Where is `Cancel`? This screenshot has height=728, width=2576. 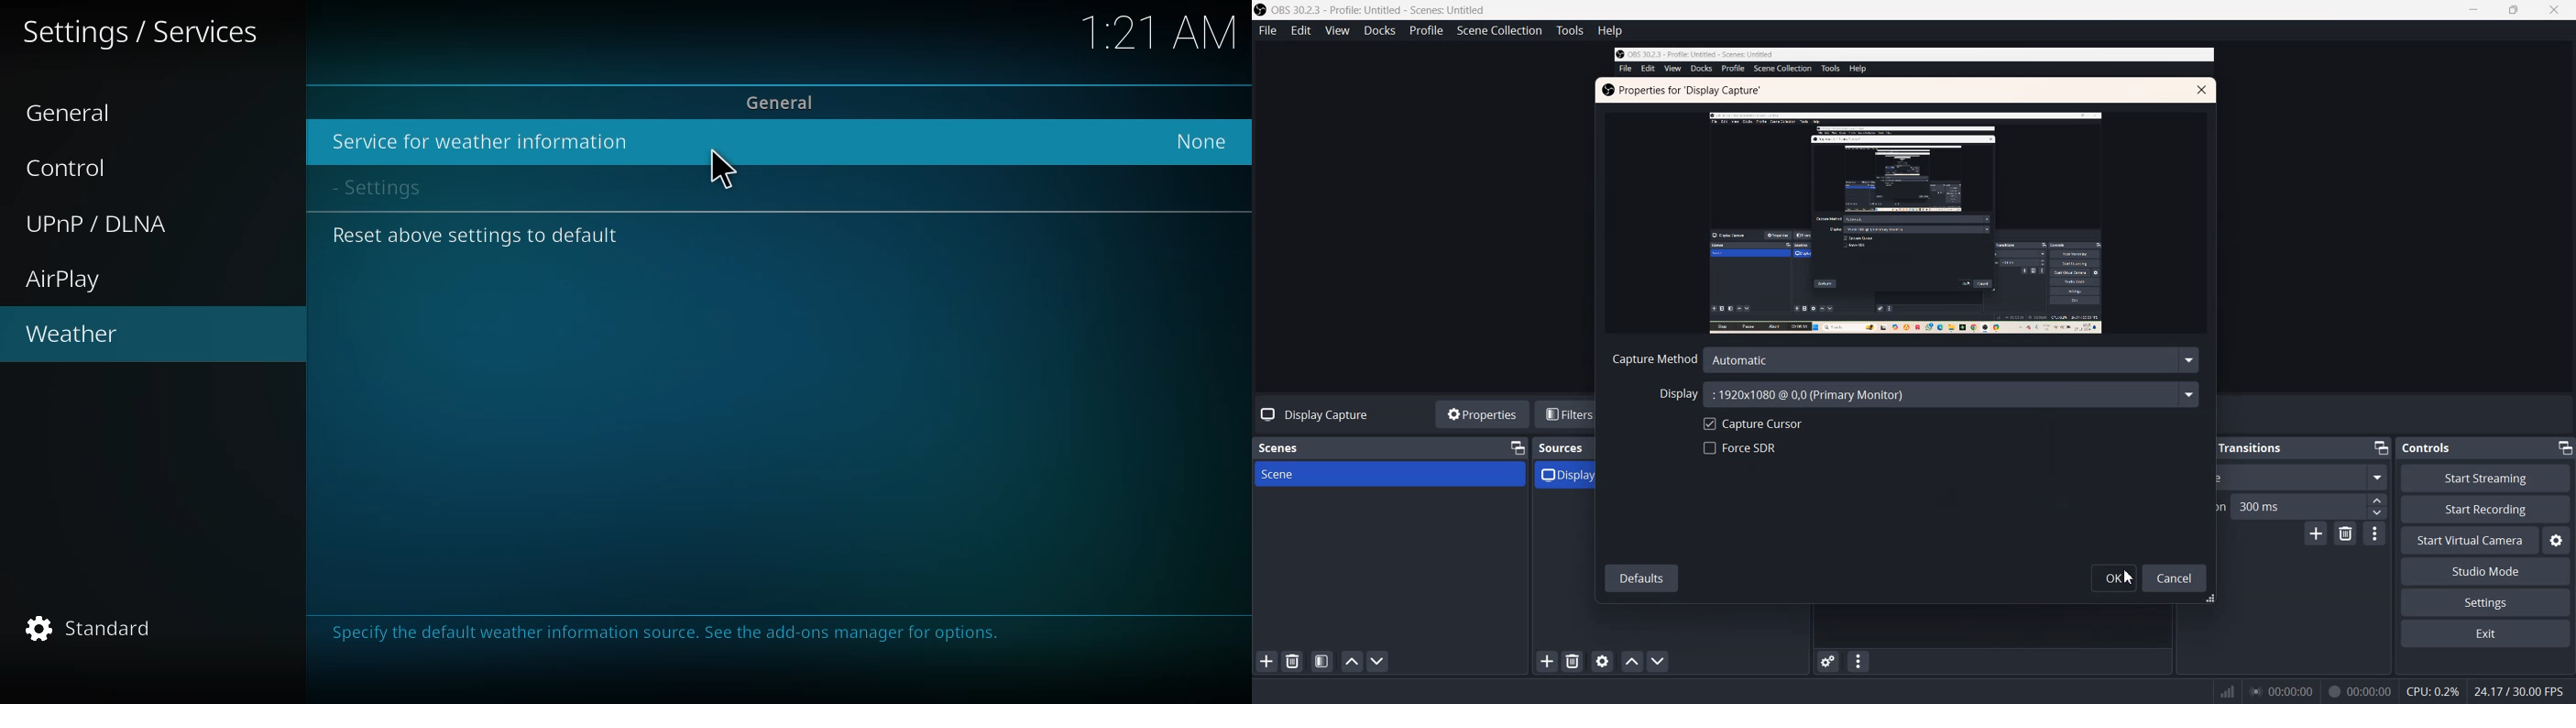
Cancel is located at coordinates (2174, 579).